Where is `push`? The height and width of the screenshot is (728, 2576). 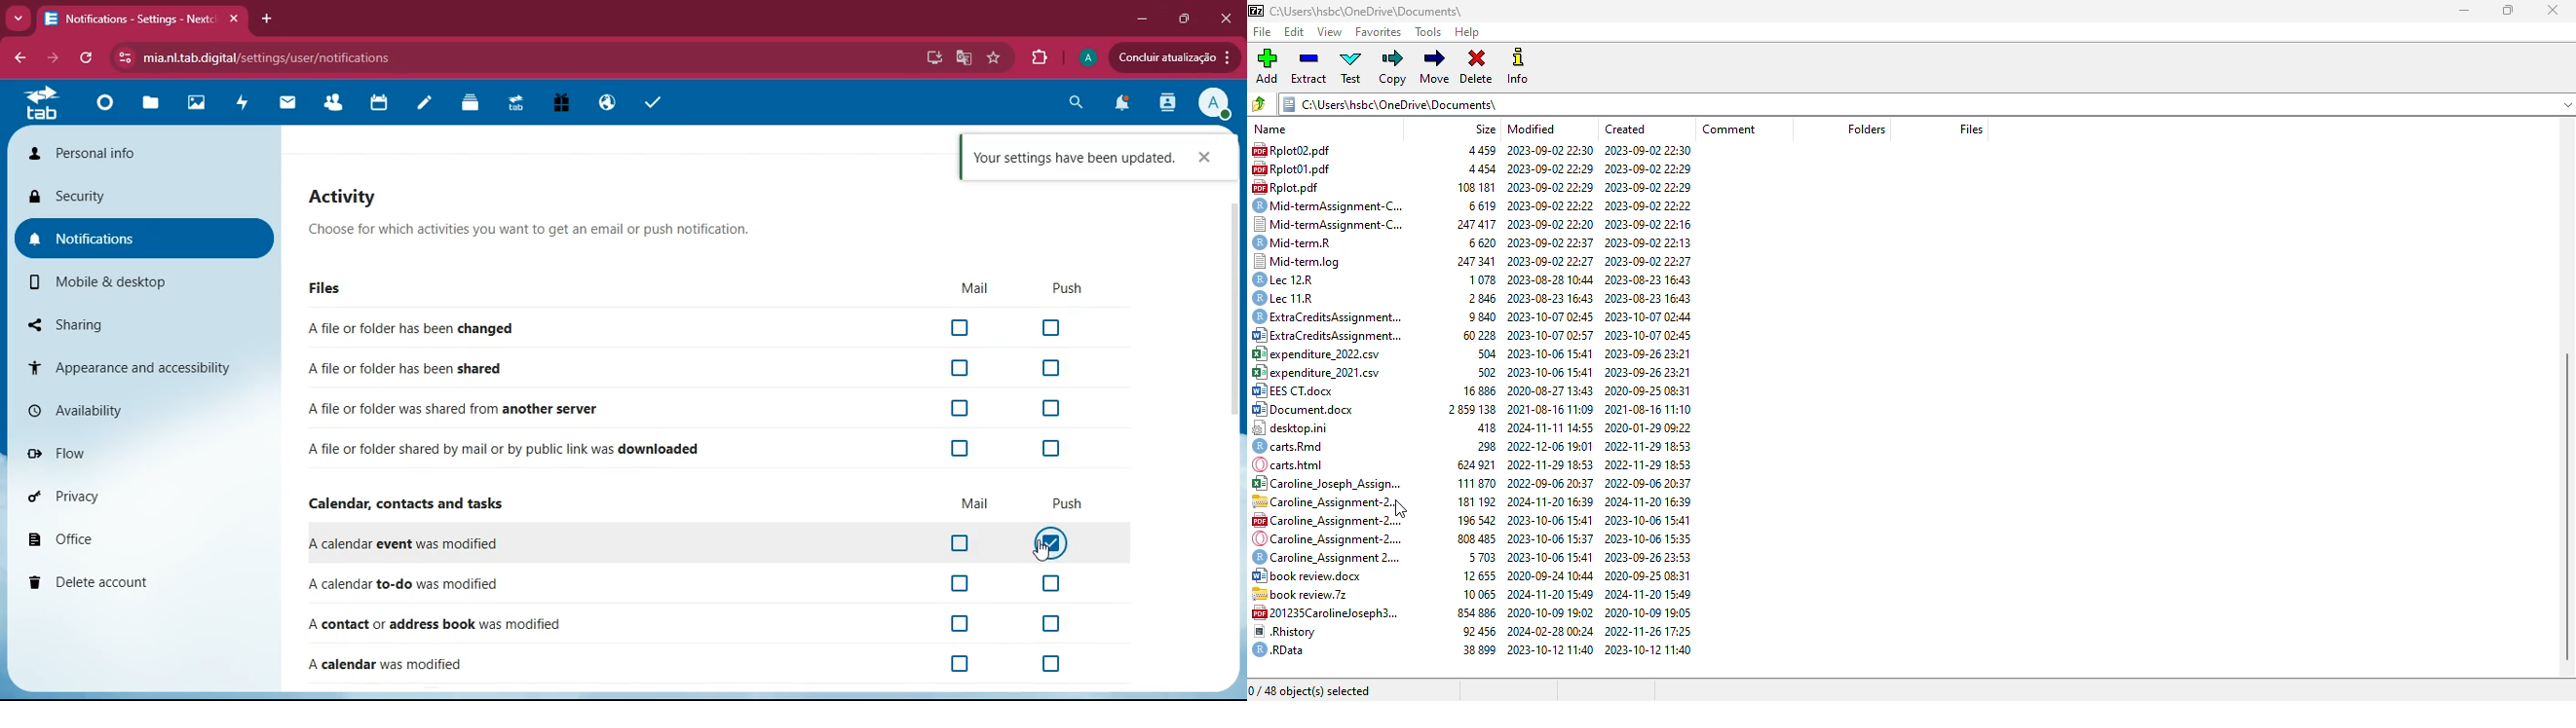 push is located at coordinates (1069, 504).